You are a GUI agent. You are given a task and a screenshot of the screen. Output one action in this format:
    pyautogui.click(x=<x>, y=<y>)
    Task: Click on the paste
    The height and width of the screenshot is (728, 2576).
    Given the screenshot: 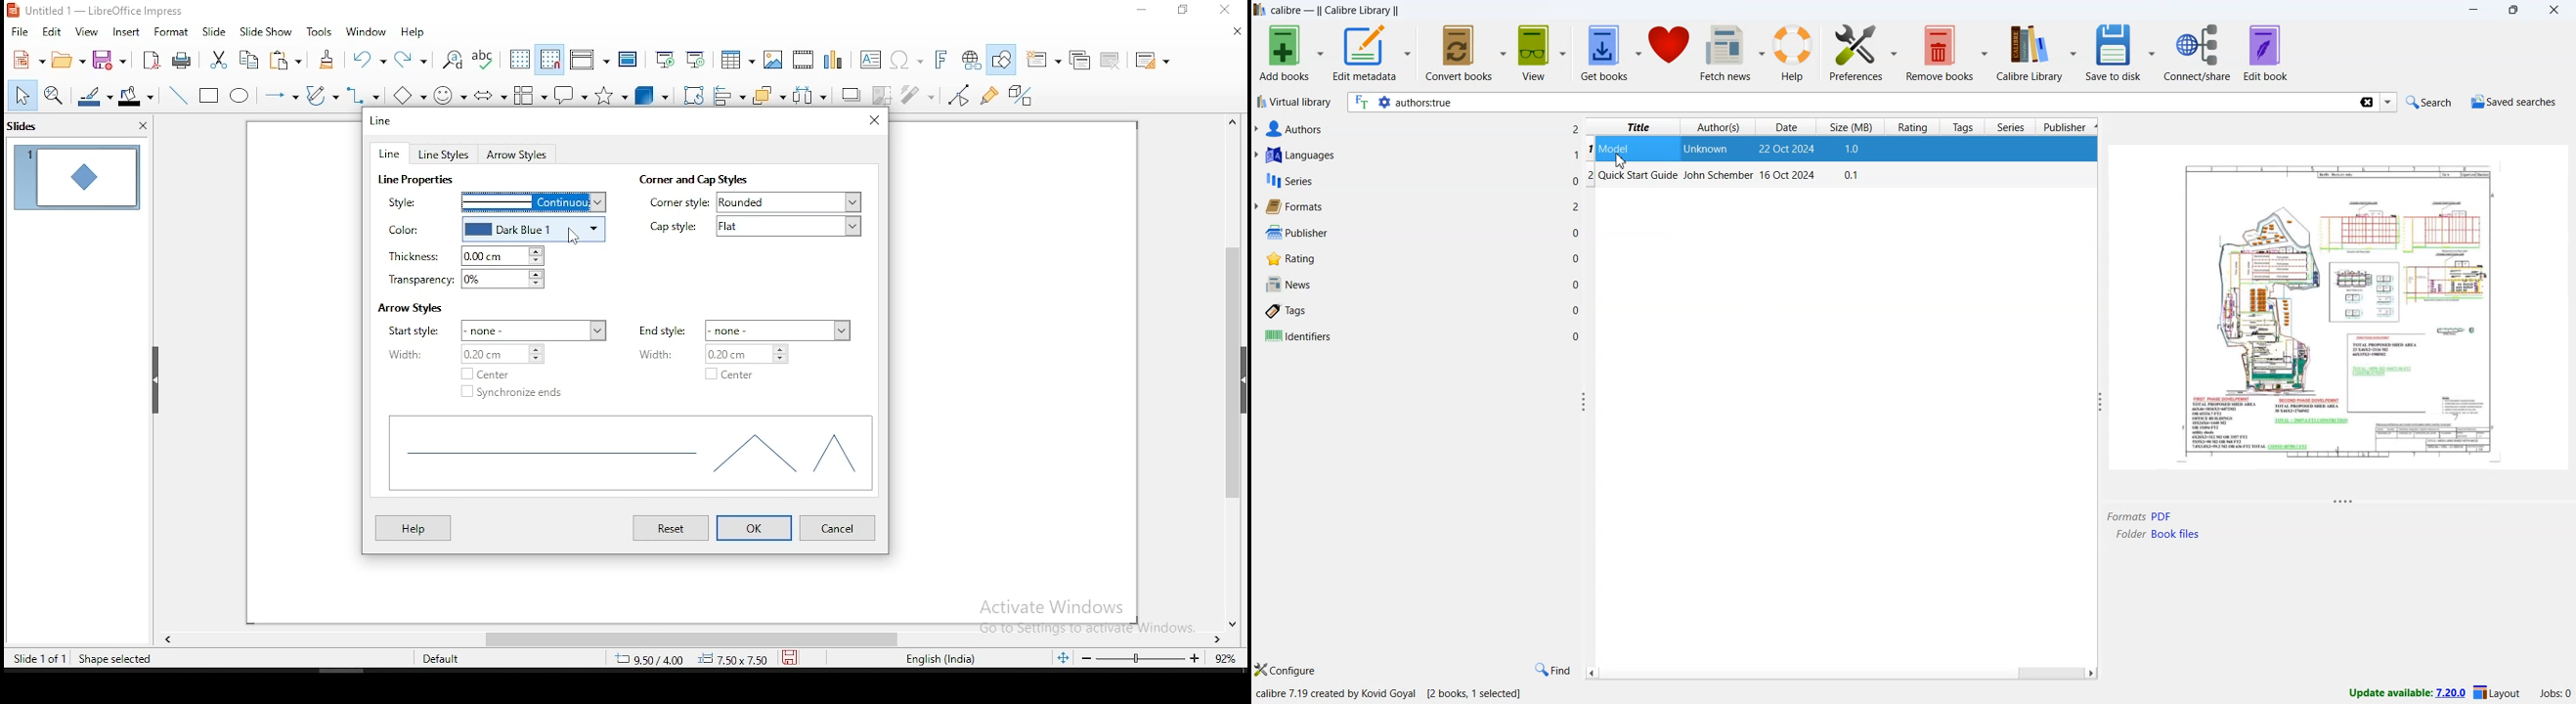 What is the action you would take?
    pyautogui.click(x=288, y=62)
    